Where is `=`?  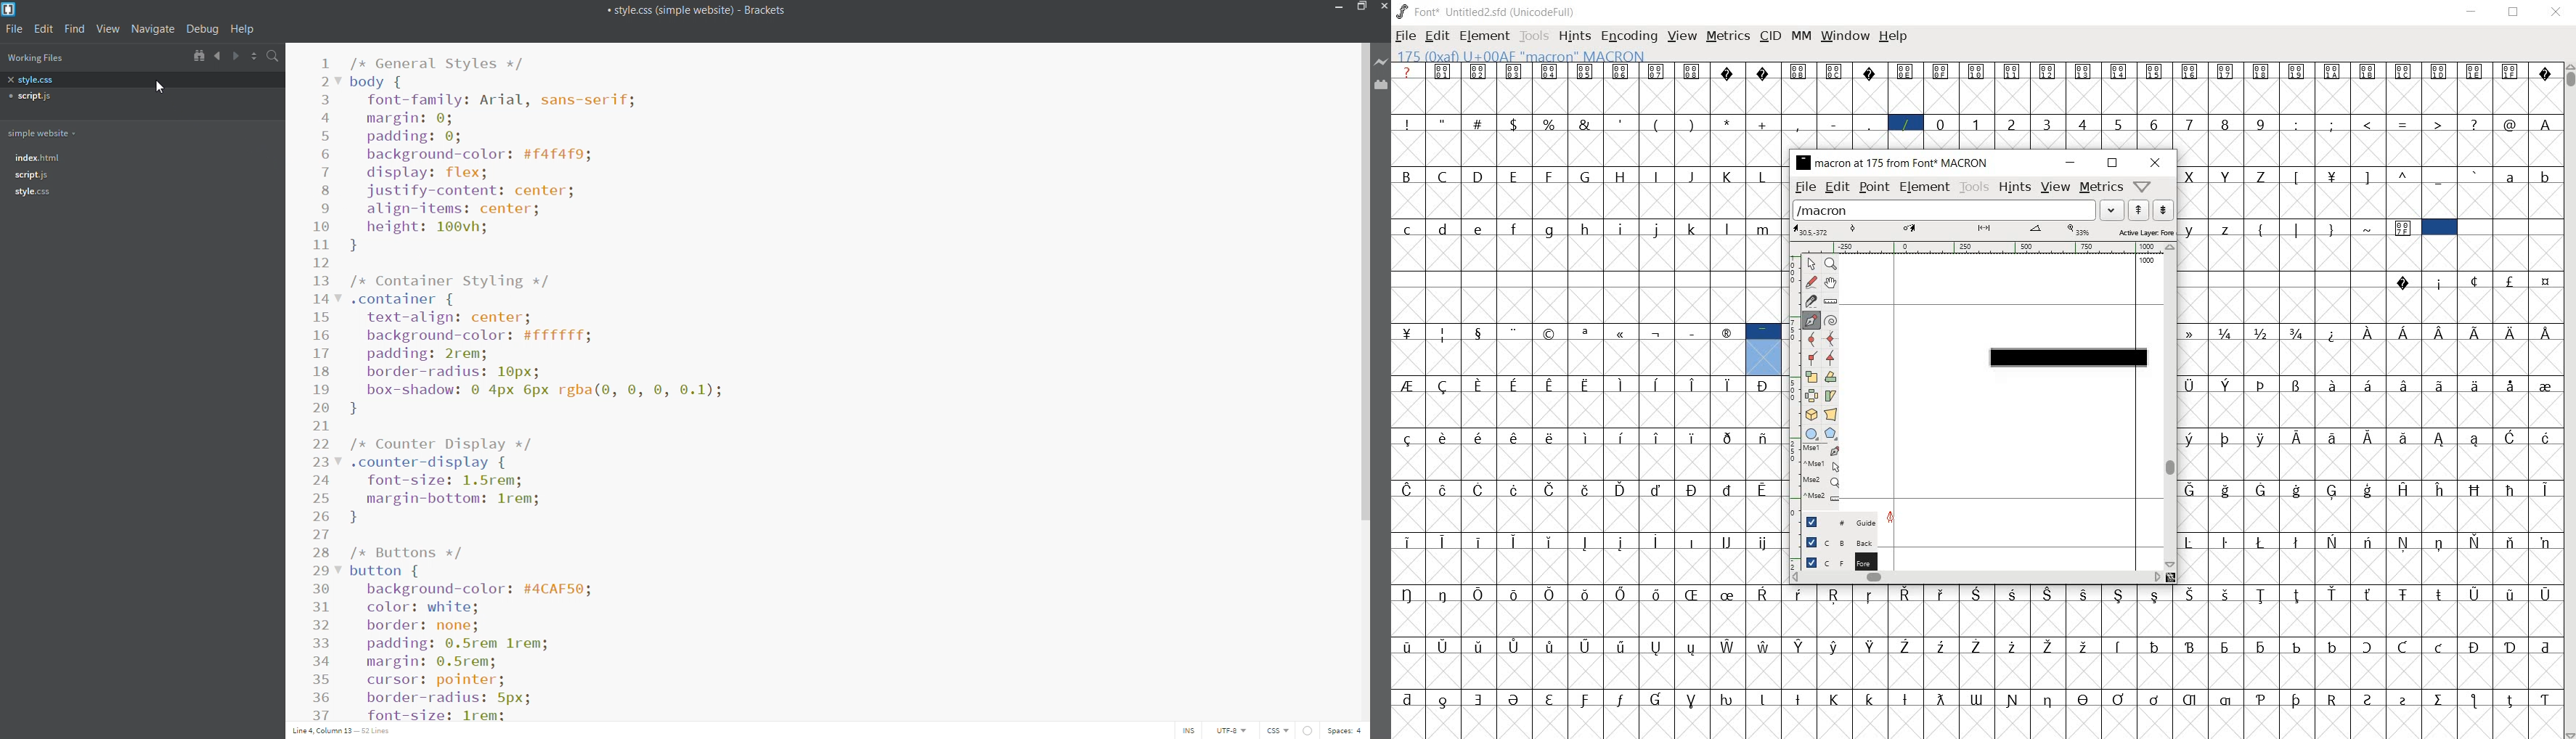 = is located at coordinates (2405, 123).